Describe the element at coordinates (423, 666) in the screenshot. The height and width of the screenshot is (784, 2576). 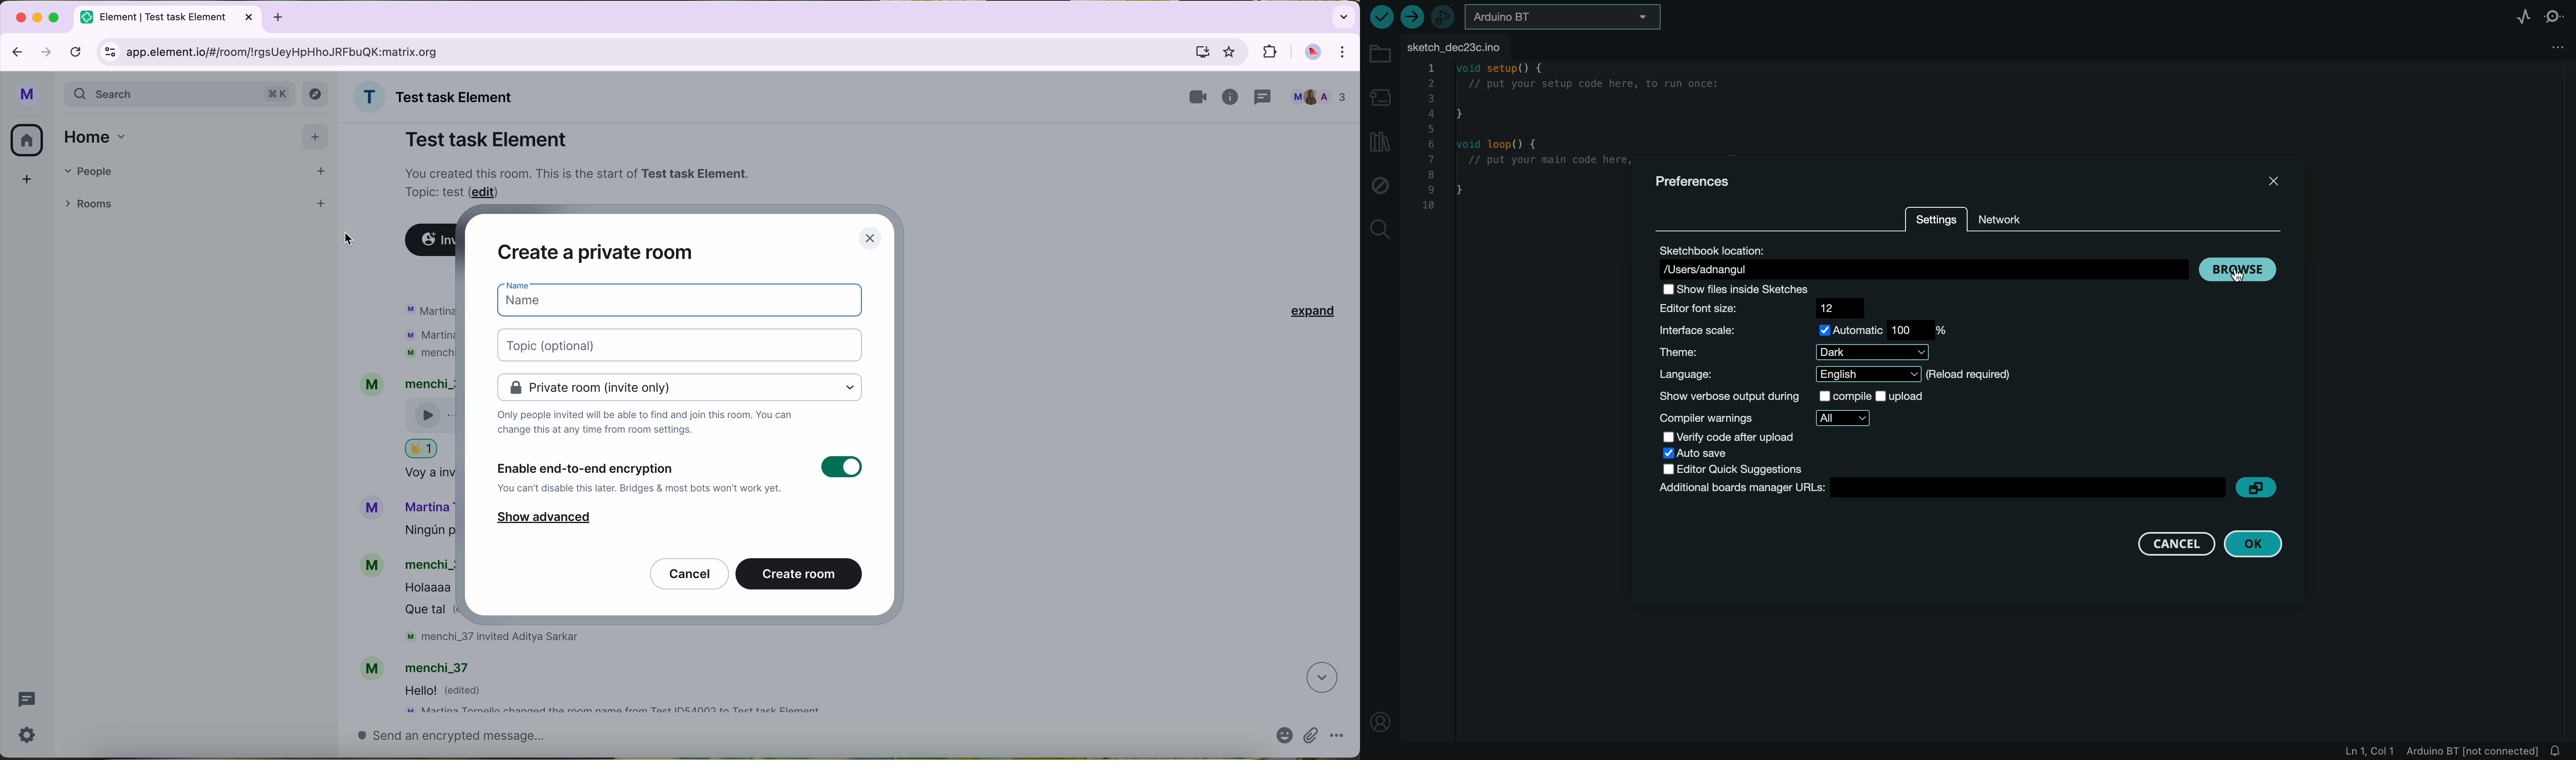
I see `account` at that location.